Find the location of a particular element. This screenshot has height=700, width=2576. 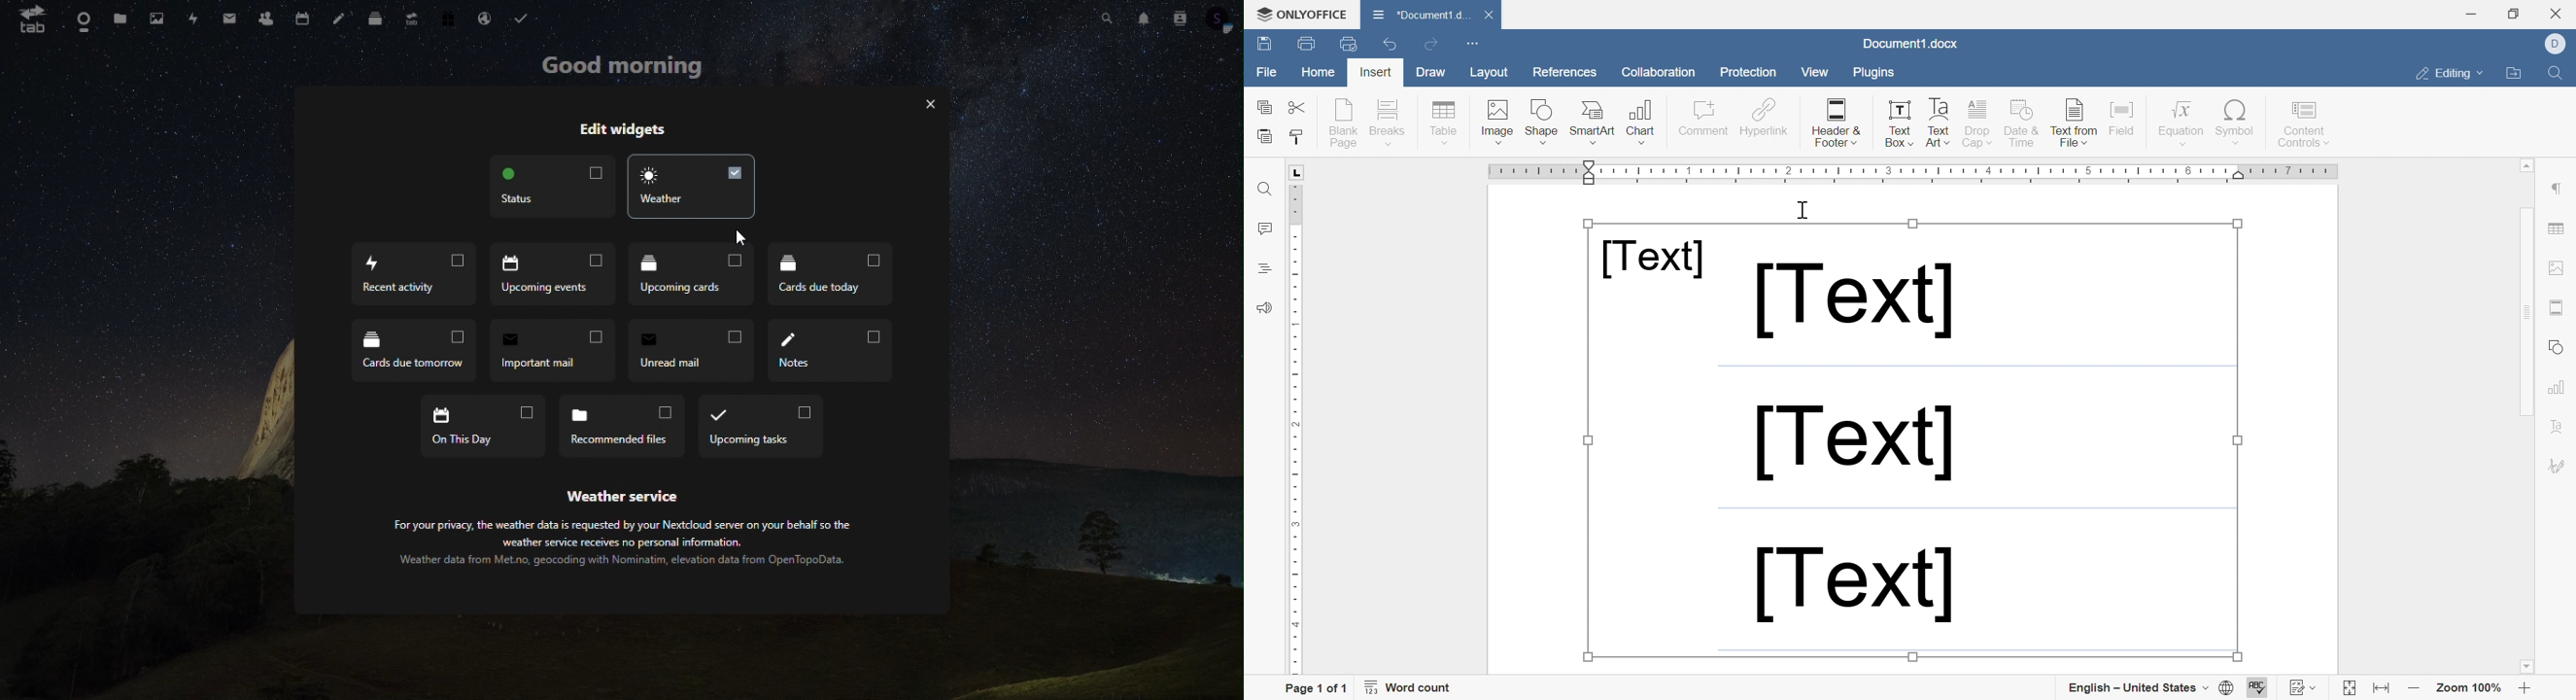

Chart is located at coordinates (1643, 122).